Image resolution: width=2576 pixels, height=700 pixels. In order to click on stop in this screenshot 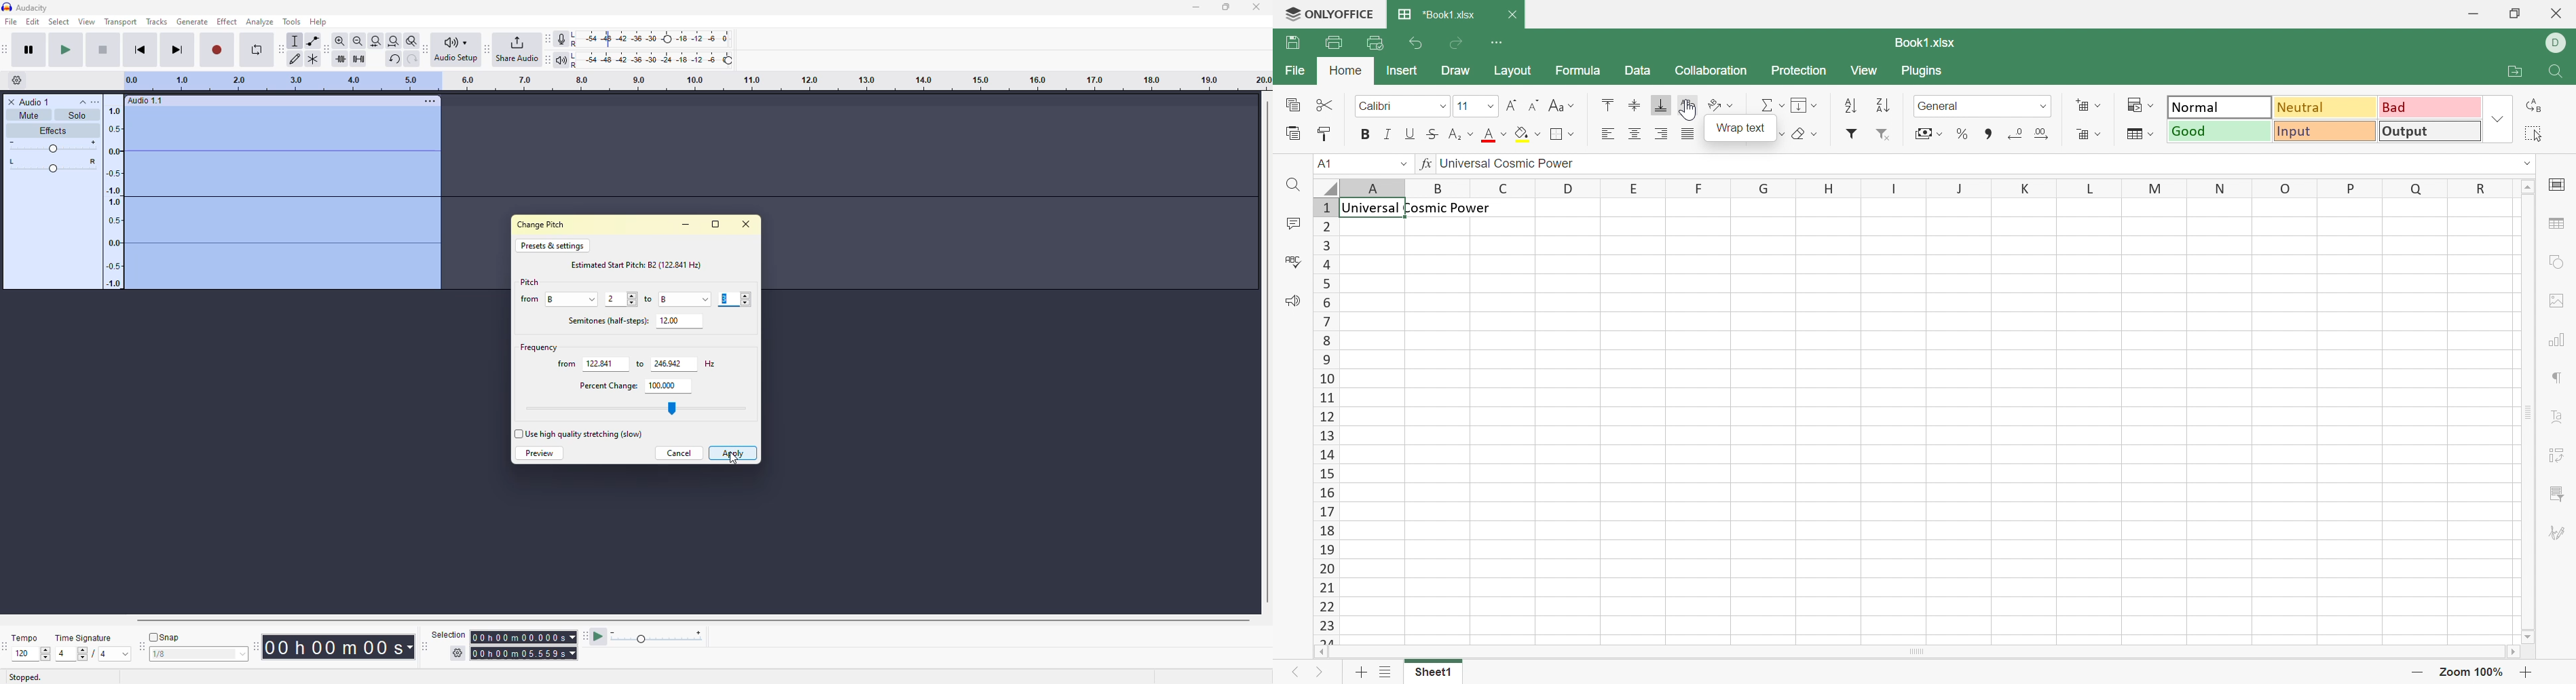, I will do `click(101, 50)`.